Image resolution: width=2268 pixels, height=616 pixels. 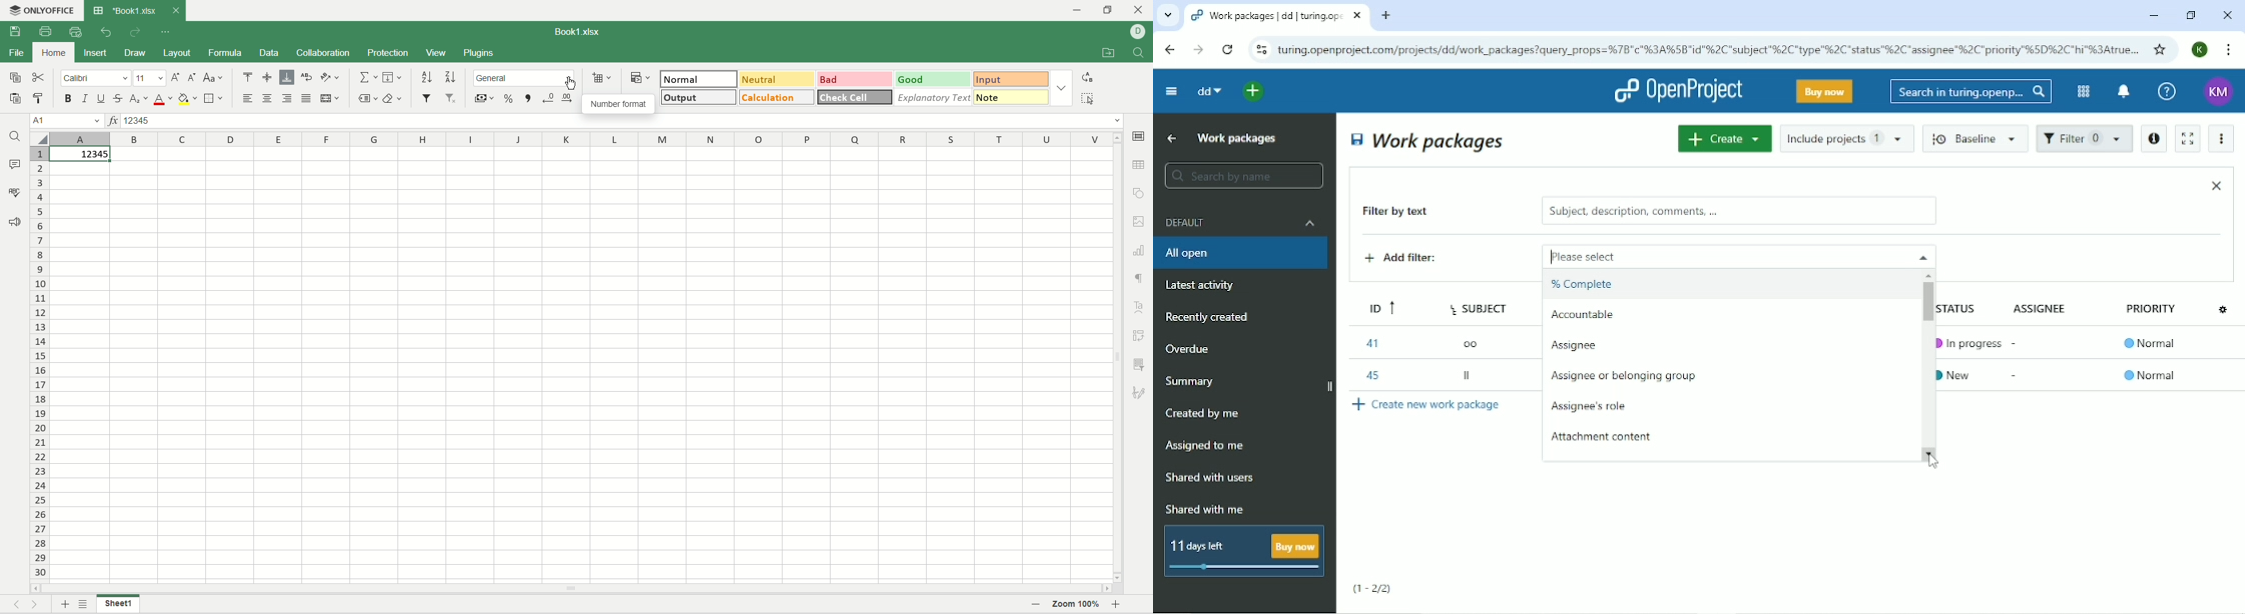 I want to click on collaboration, so click(x=324, y=53).